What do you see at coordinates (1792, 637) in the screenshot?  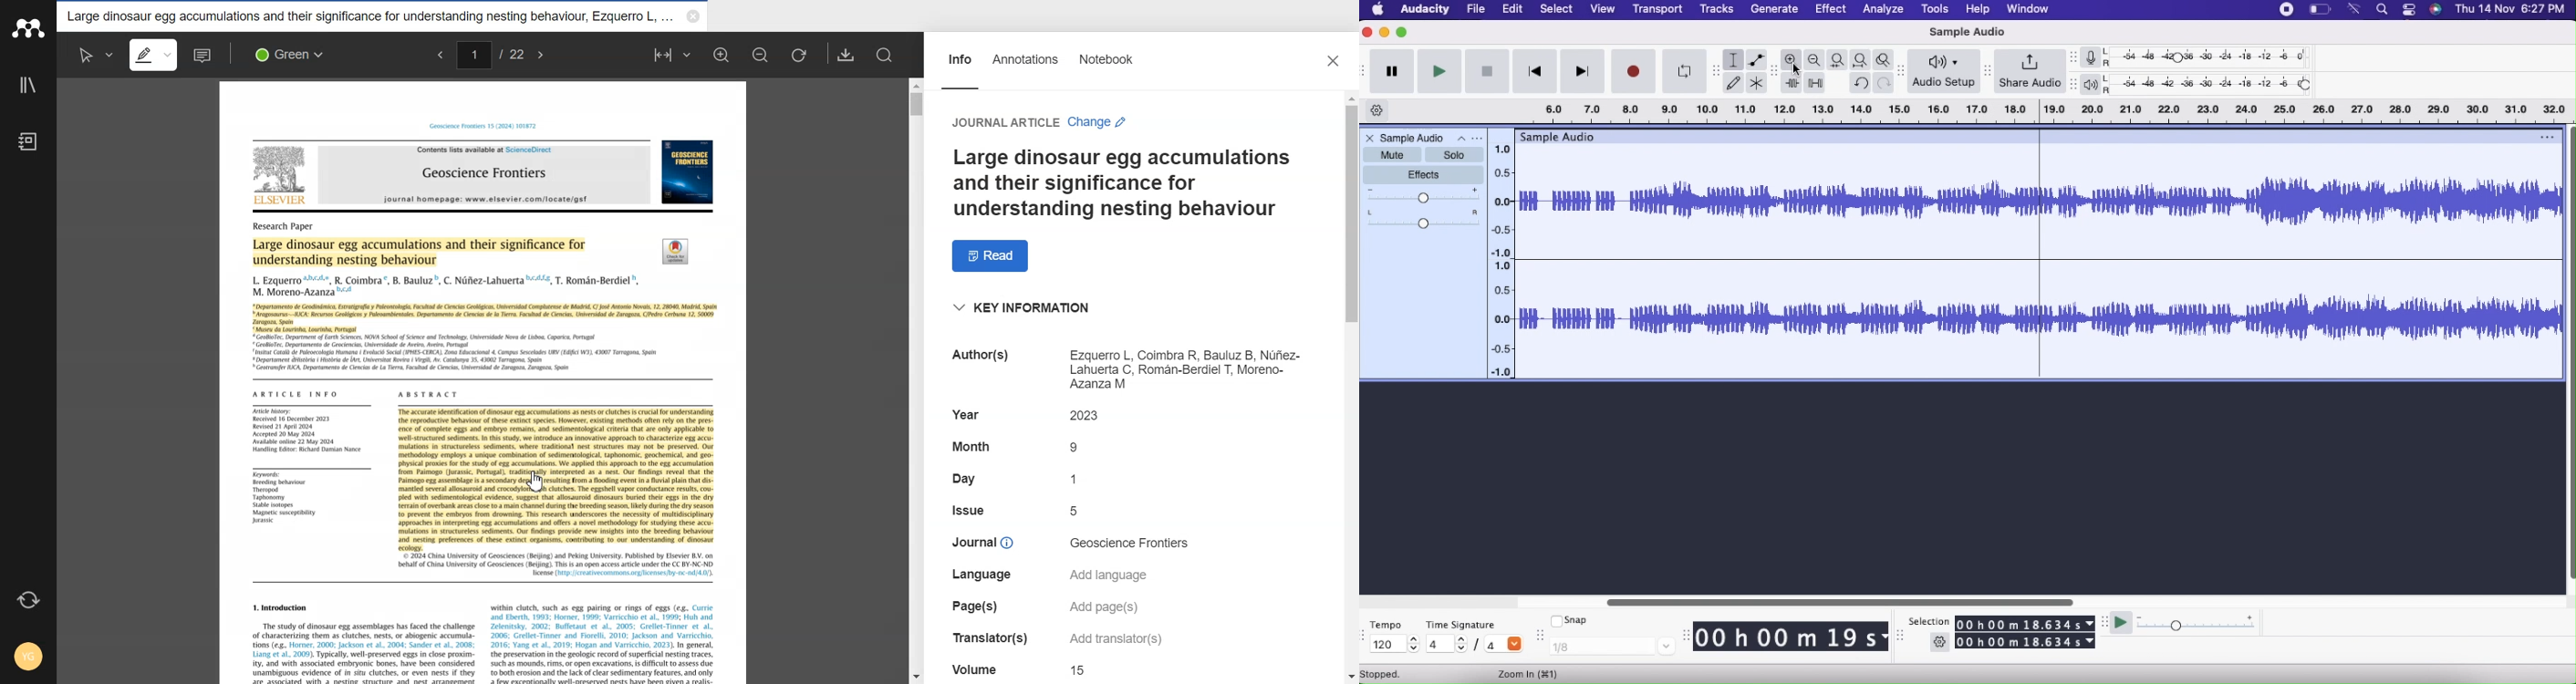 I see `00 h 00 m 19 s` at bounding box center [1792, 637].